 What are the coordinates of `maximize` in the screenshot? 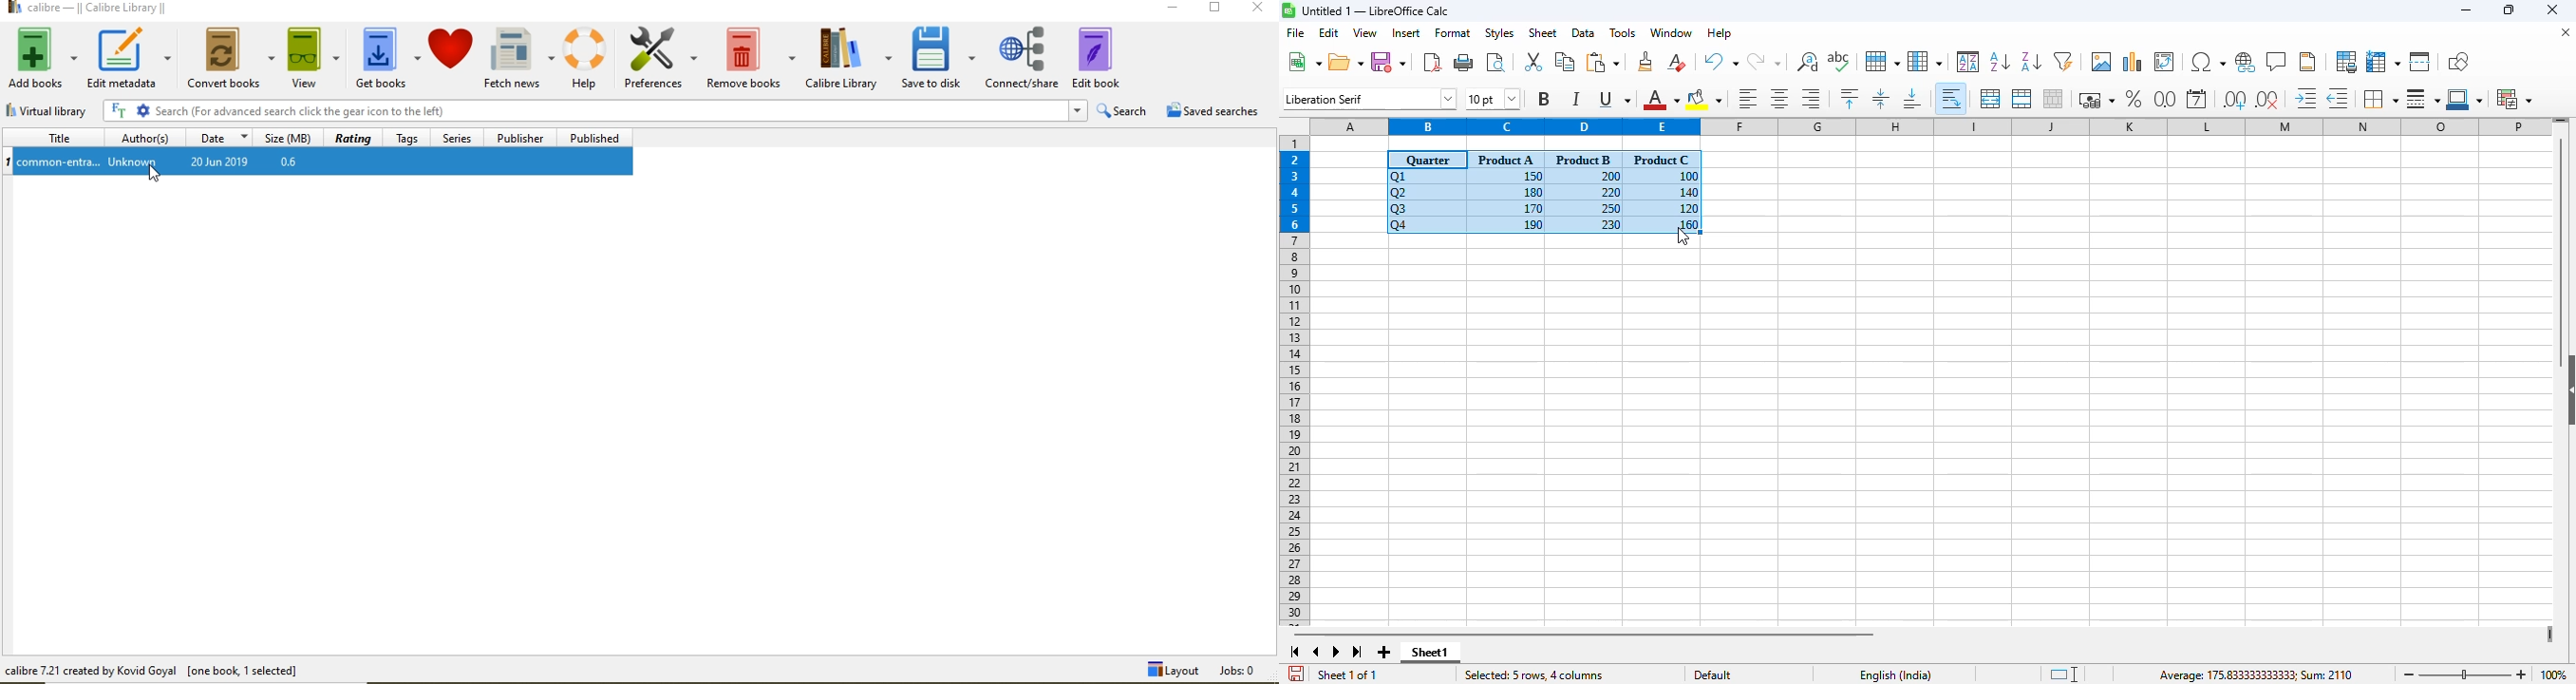 It's located at (2510, 10).